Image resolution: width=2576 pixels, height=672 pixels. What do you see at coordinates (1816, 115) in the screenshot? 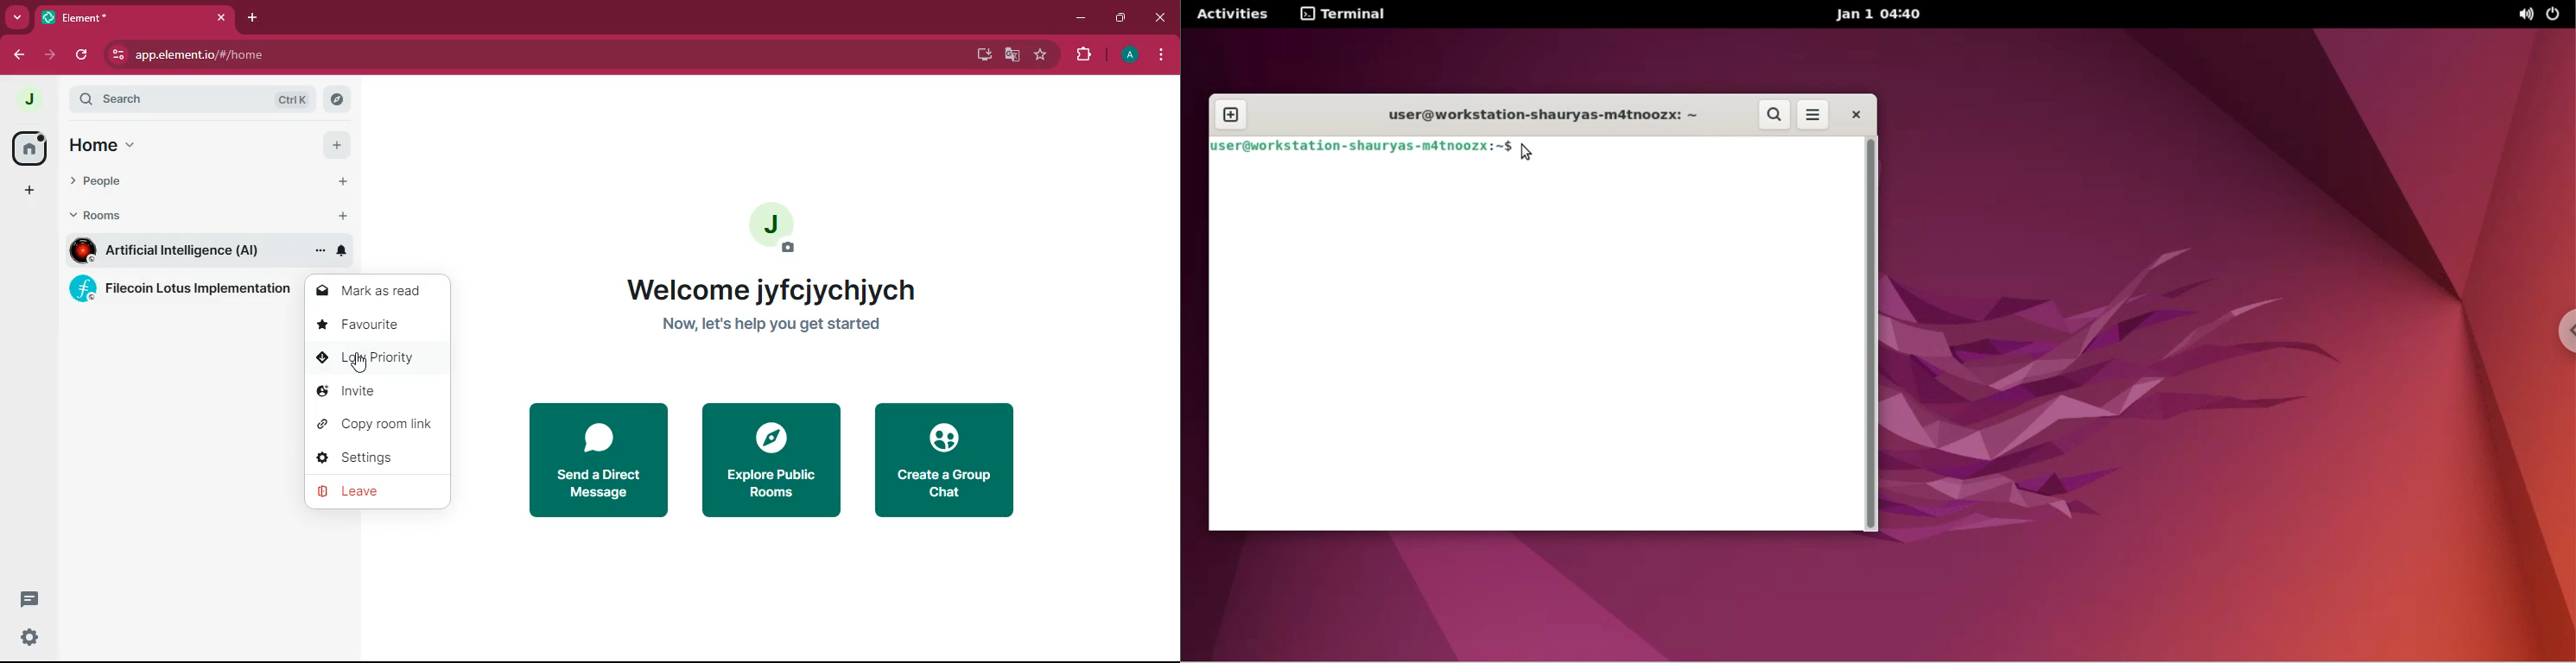
I see `more options` at bounding box center [1816, 115].